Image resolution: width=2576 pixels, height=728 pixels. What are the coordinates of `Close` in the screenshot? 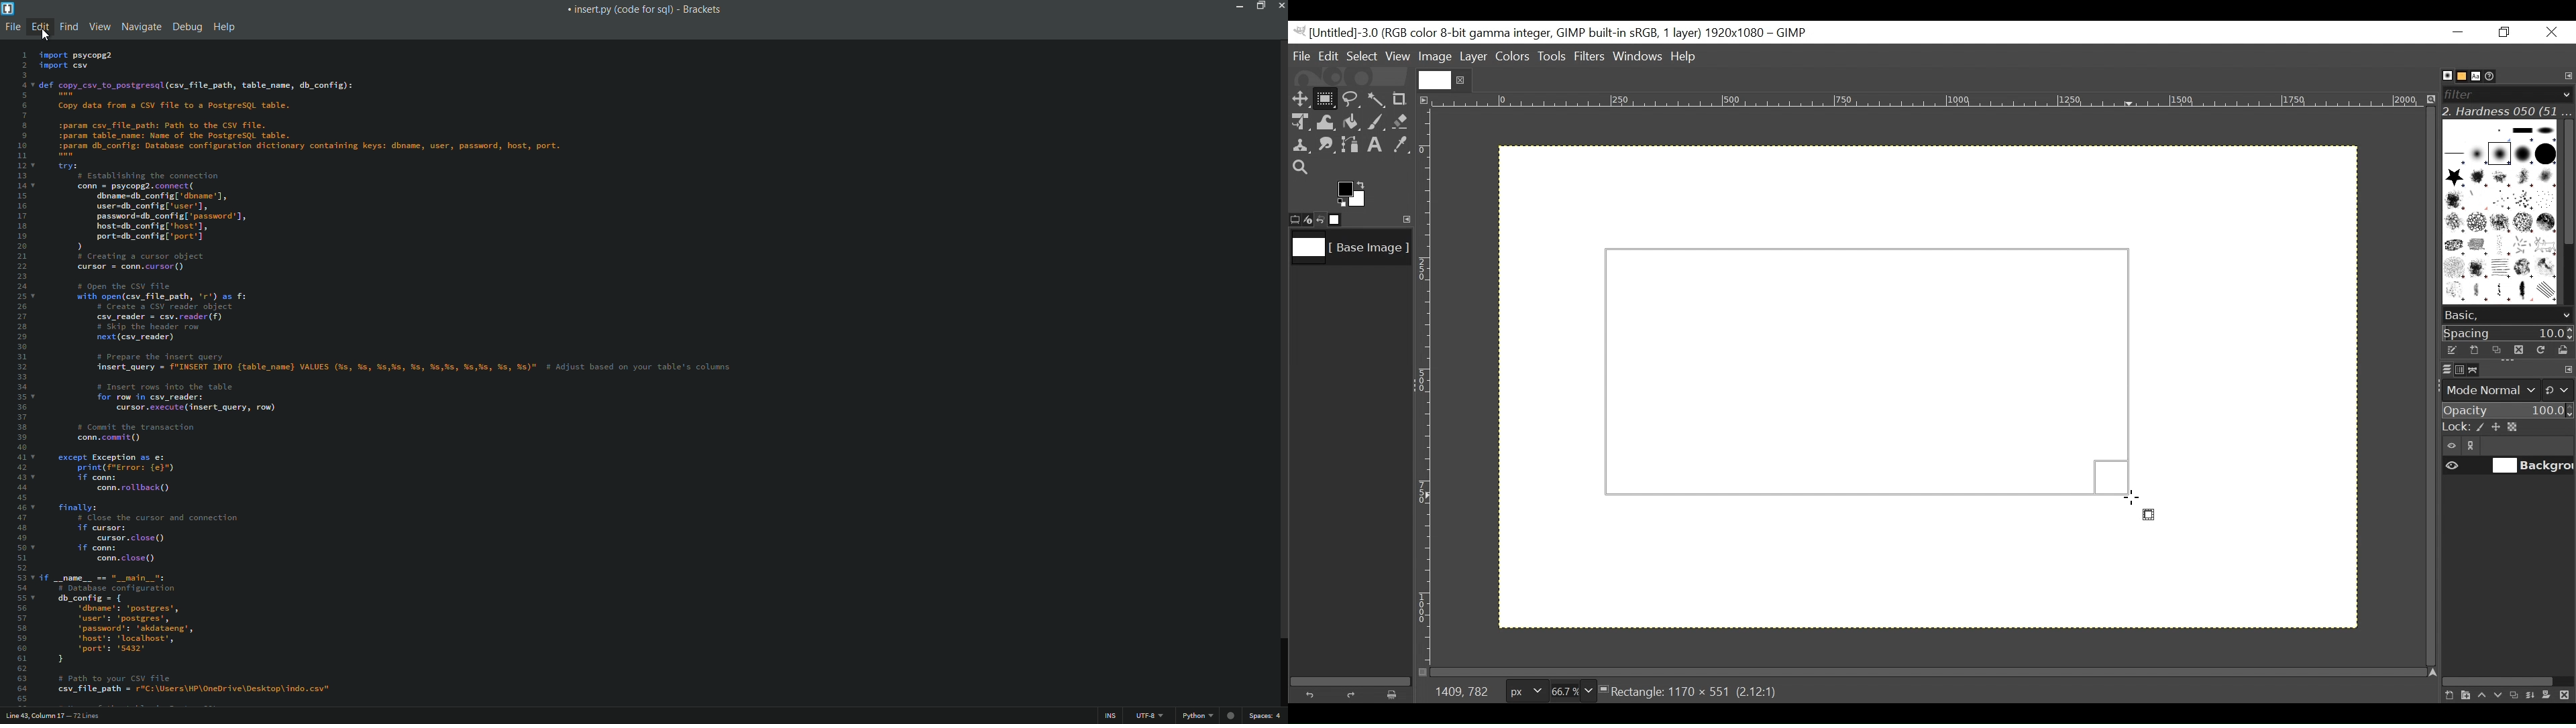 It's located at (2551, 33).